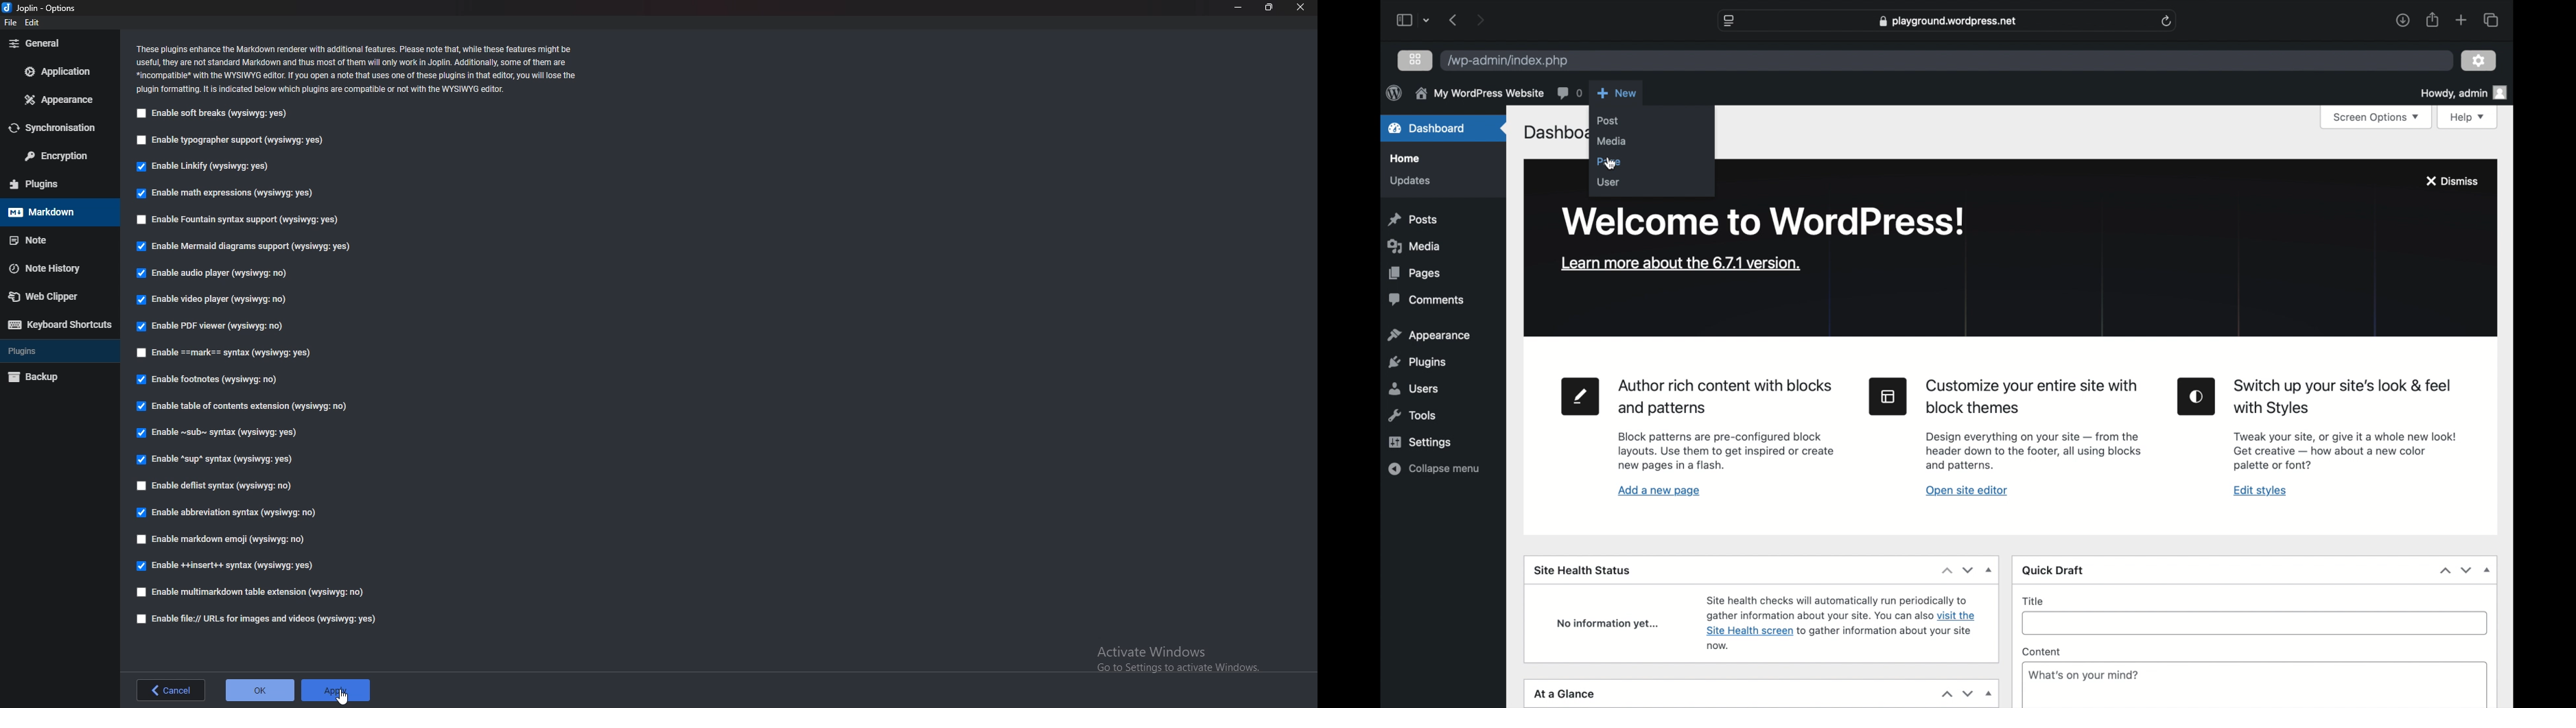 This screenshot has width=2576, height=728. I want to click on These plugins enhance the Markdown renderer with additional features. Please note that, while these features might be‘useful, they are not standard Markdown and thus most of them will only work in Joplin. Additionally, some of them are*incompatibe* with the WYSIWYG editor. If You open a note that uses one of these plugins in that editor, you wil lose the‘plugin formatting. It is indicated below which plugins are compatible or not with the WYSIWYG editor., so click(361, 69).